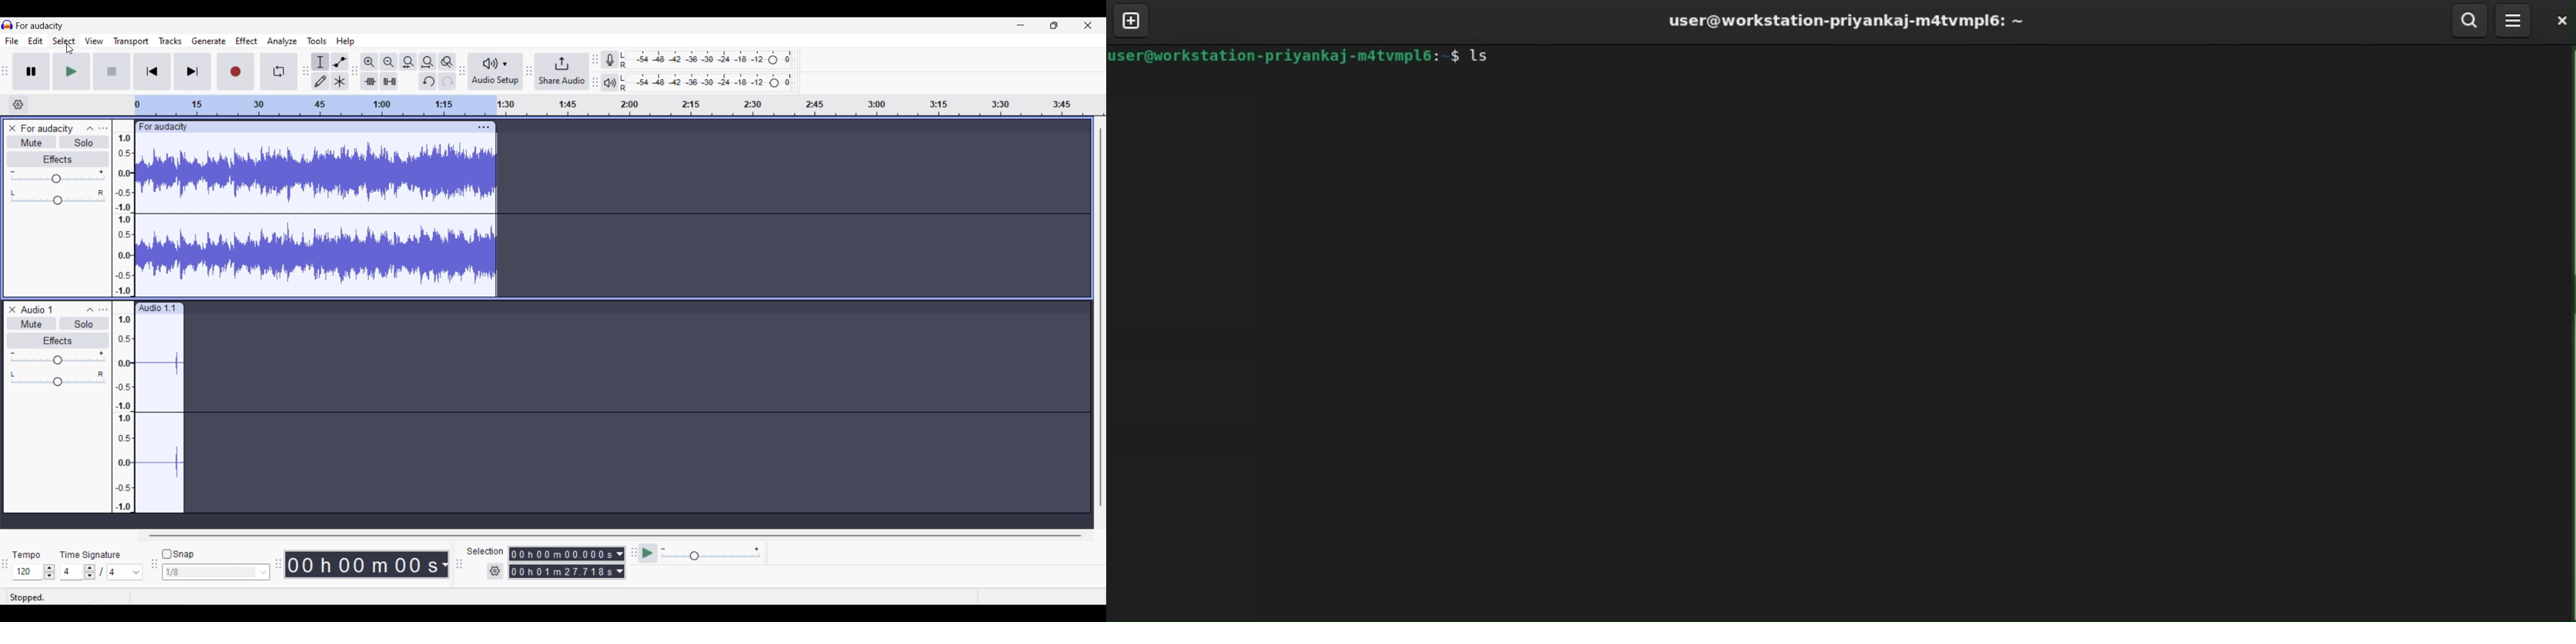 Image resolution: width=2576 pixels, height=644 pixels. I want to click on click to move, so click(331, 127).